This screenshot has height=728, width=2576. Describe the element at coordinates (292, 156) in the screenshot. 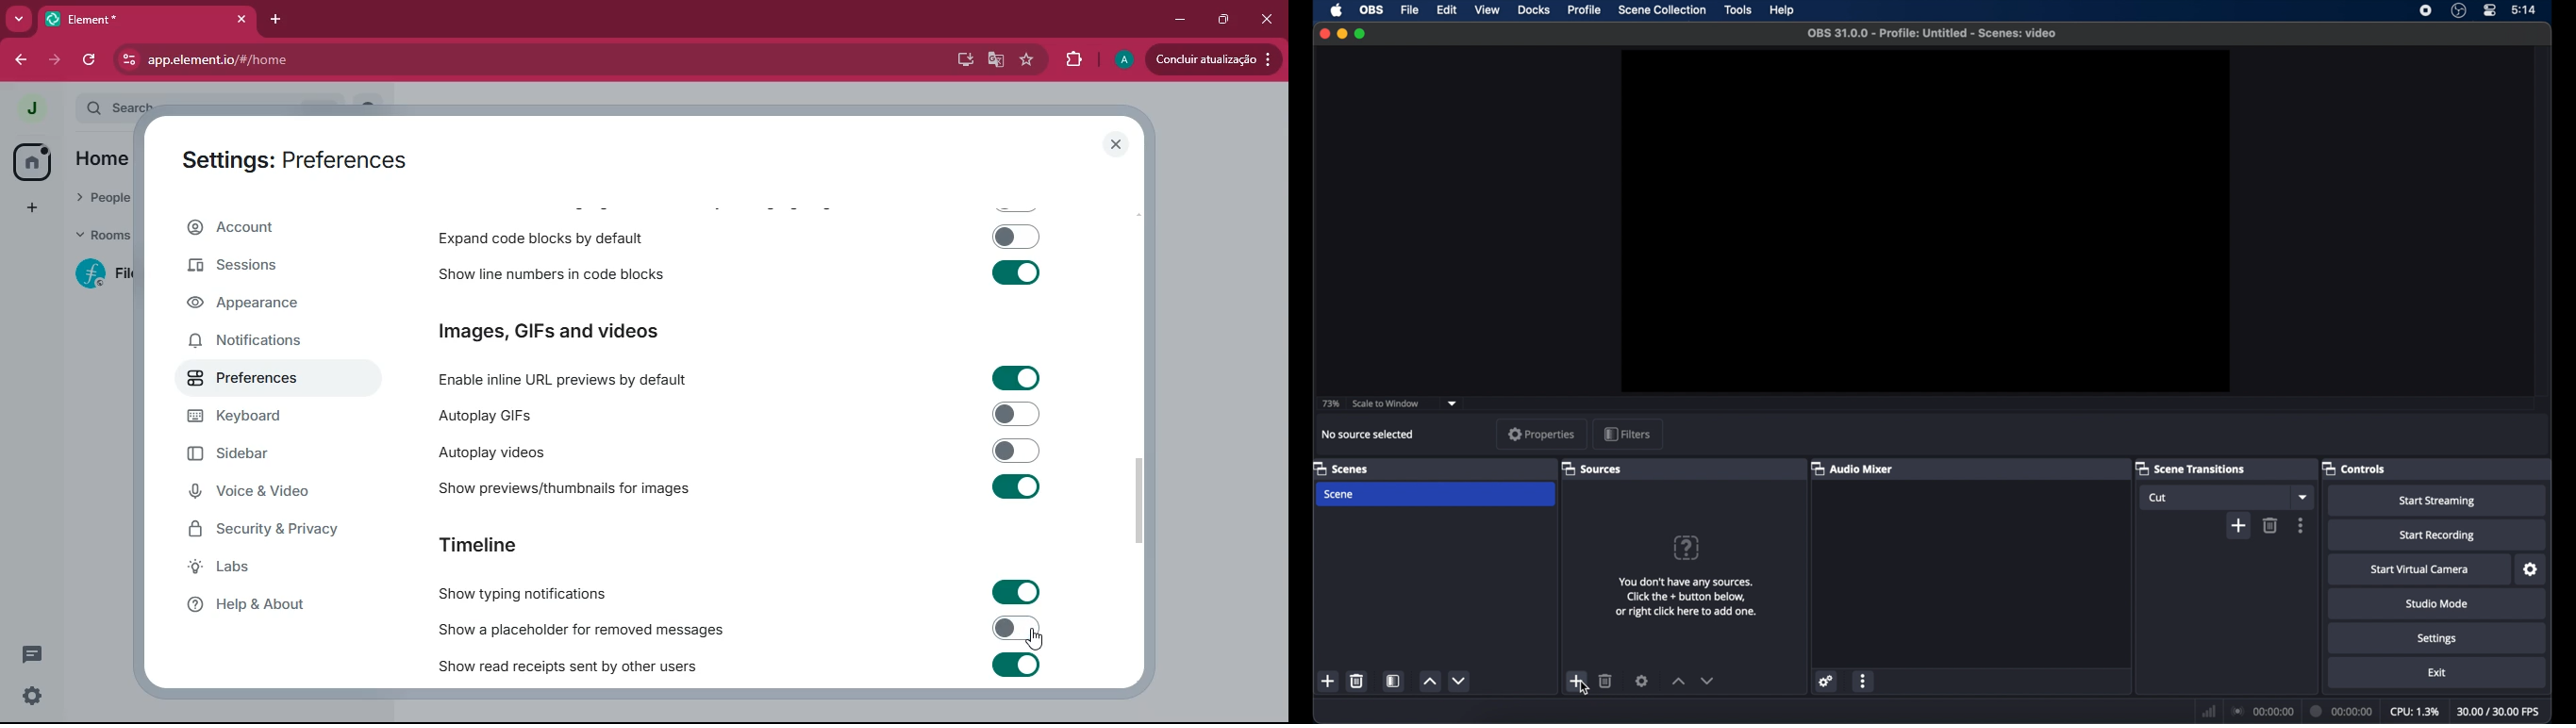

I see `settings: preferences` at that location.